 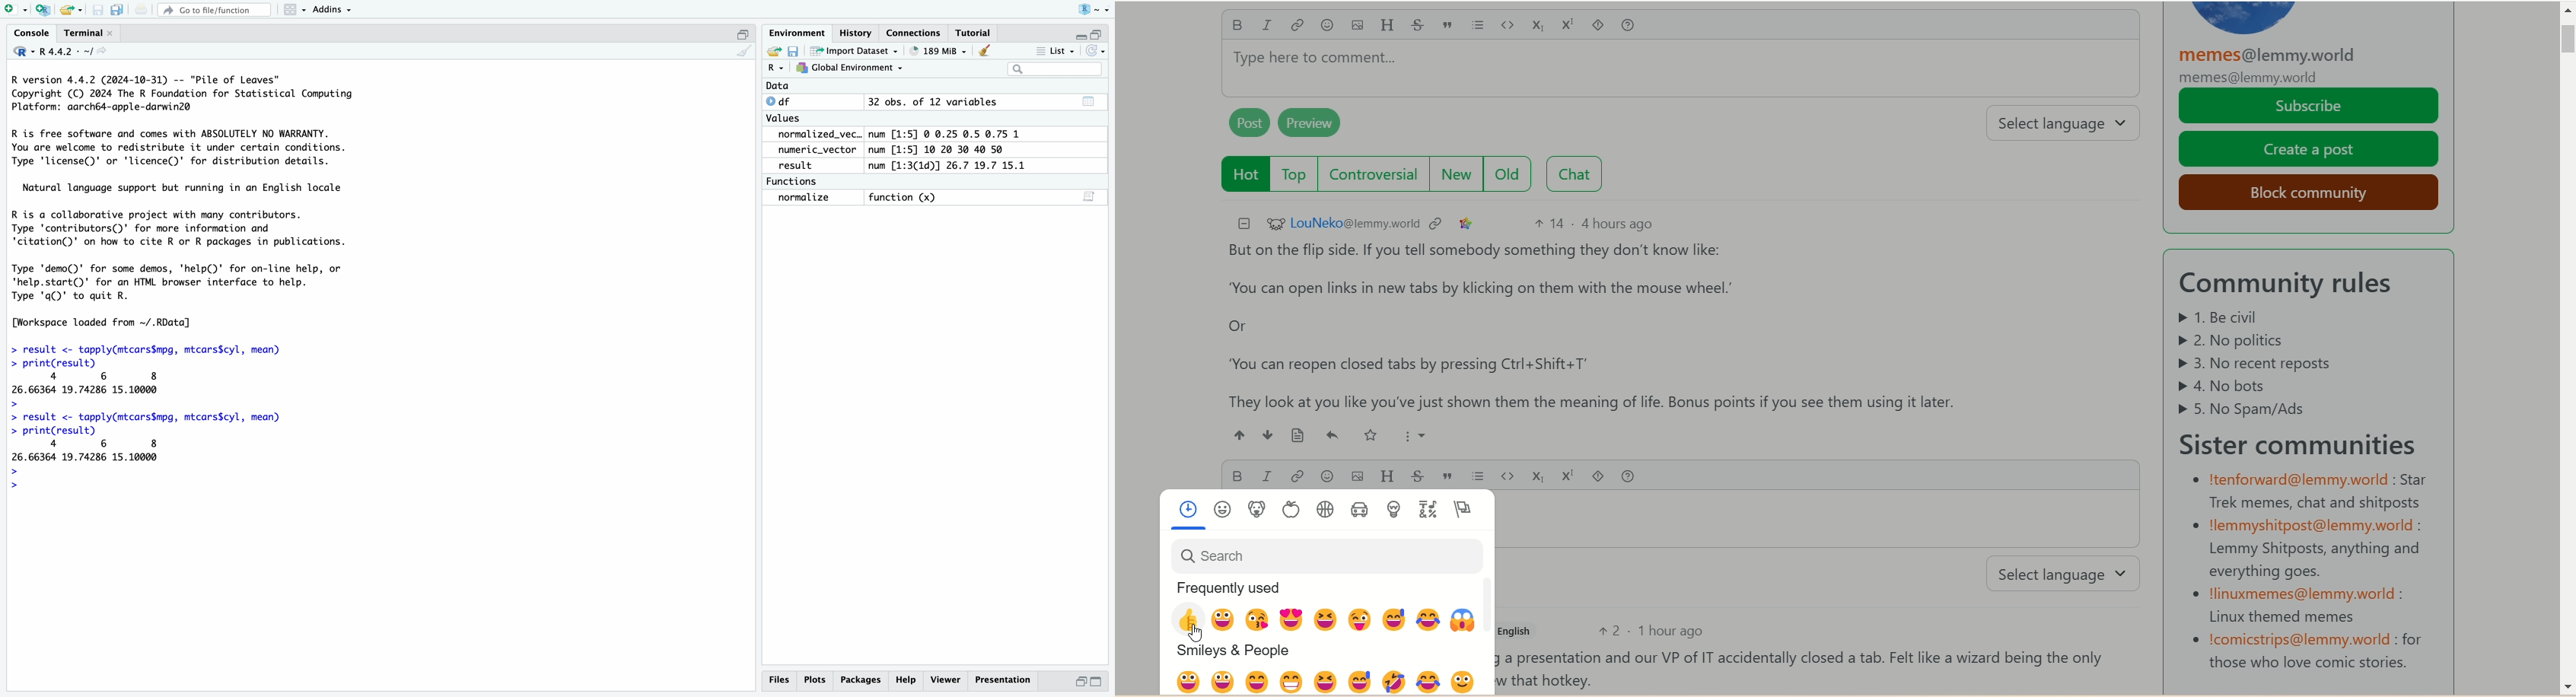 I want to click on 434 MiB, so click(x=937, y=51).